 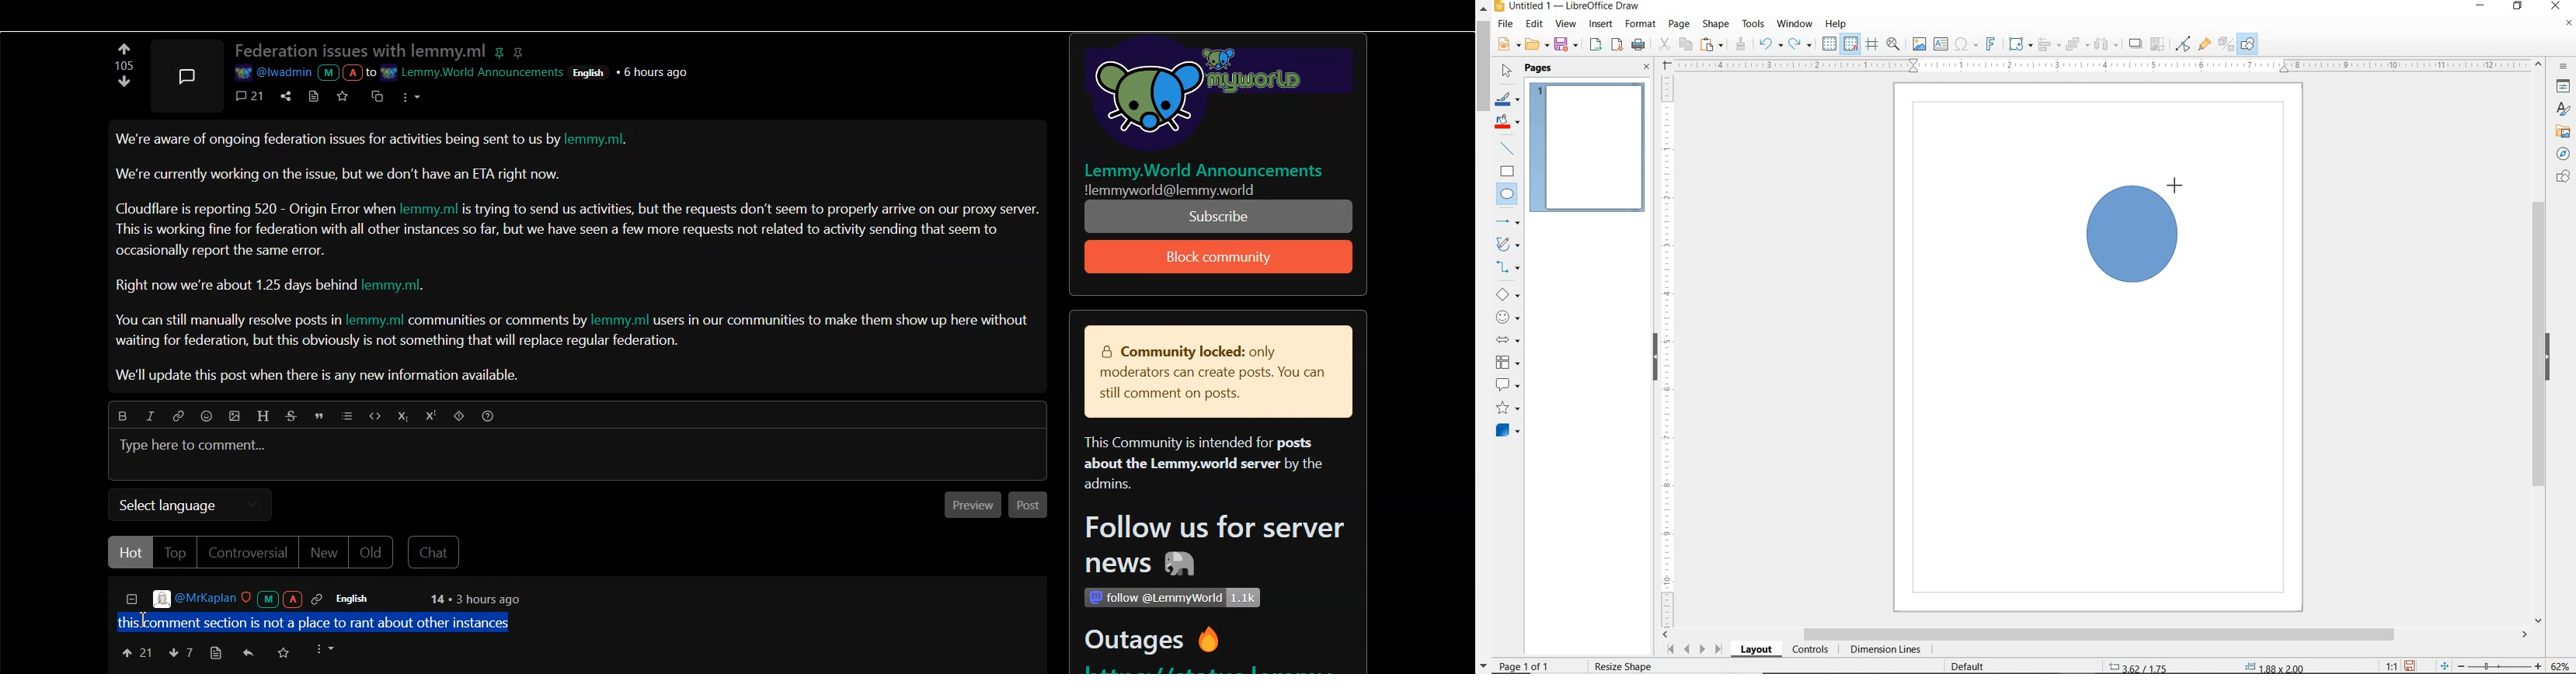 What do you see at coordinates (1507, 385) in the screenshot?
I see `CALLOUT SHAPES` at bounding box center [1507, 385].